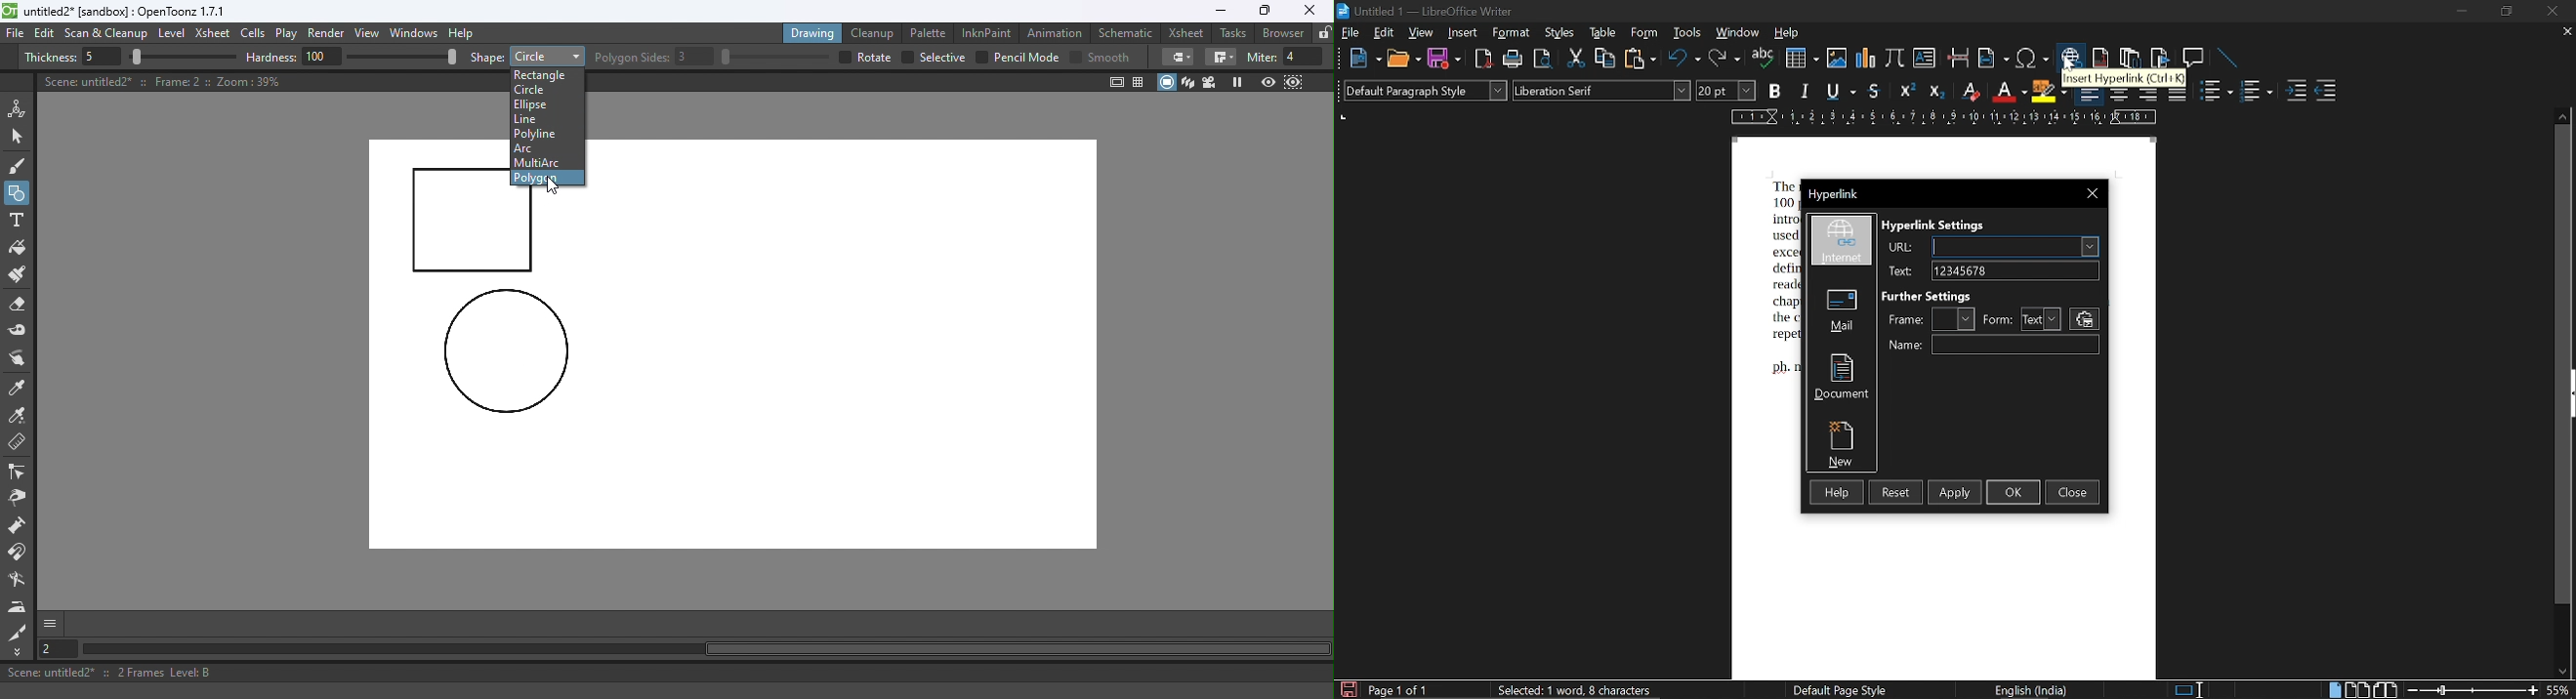  I want to click on English (India), so click(2034, 691).